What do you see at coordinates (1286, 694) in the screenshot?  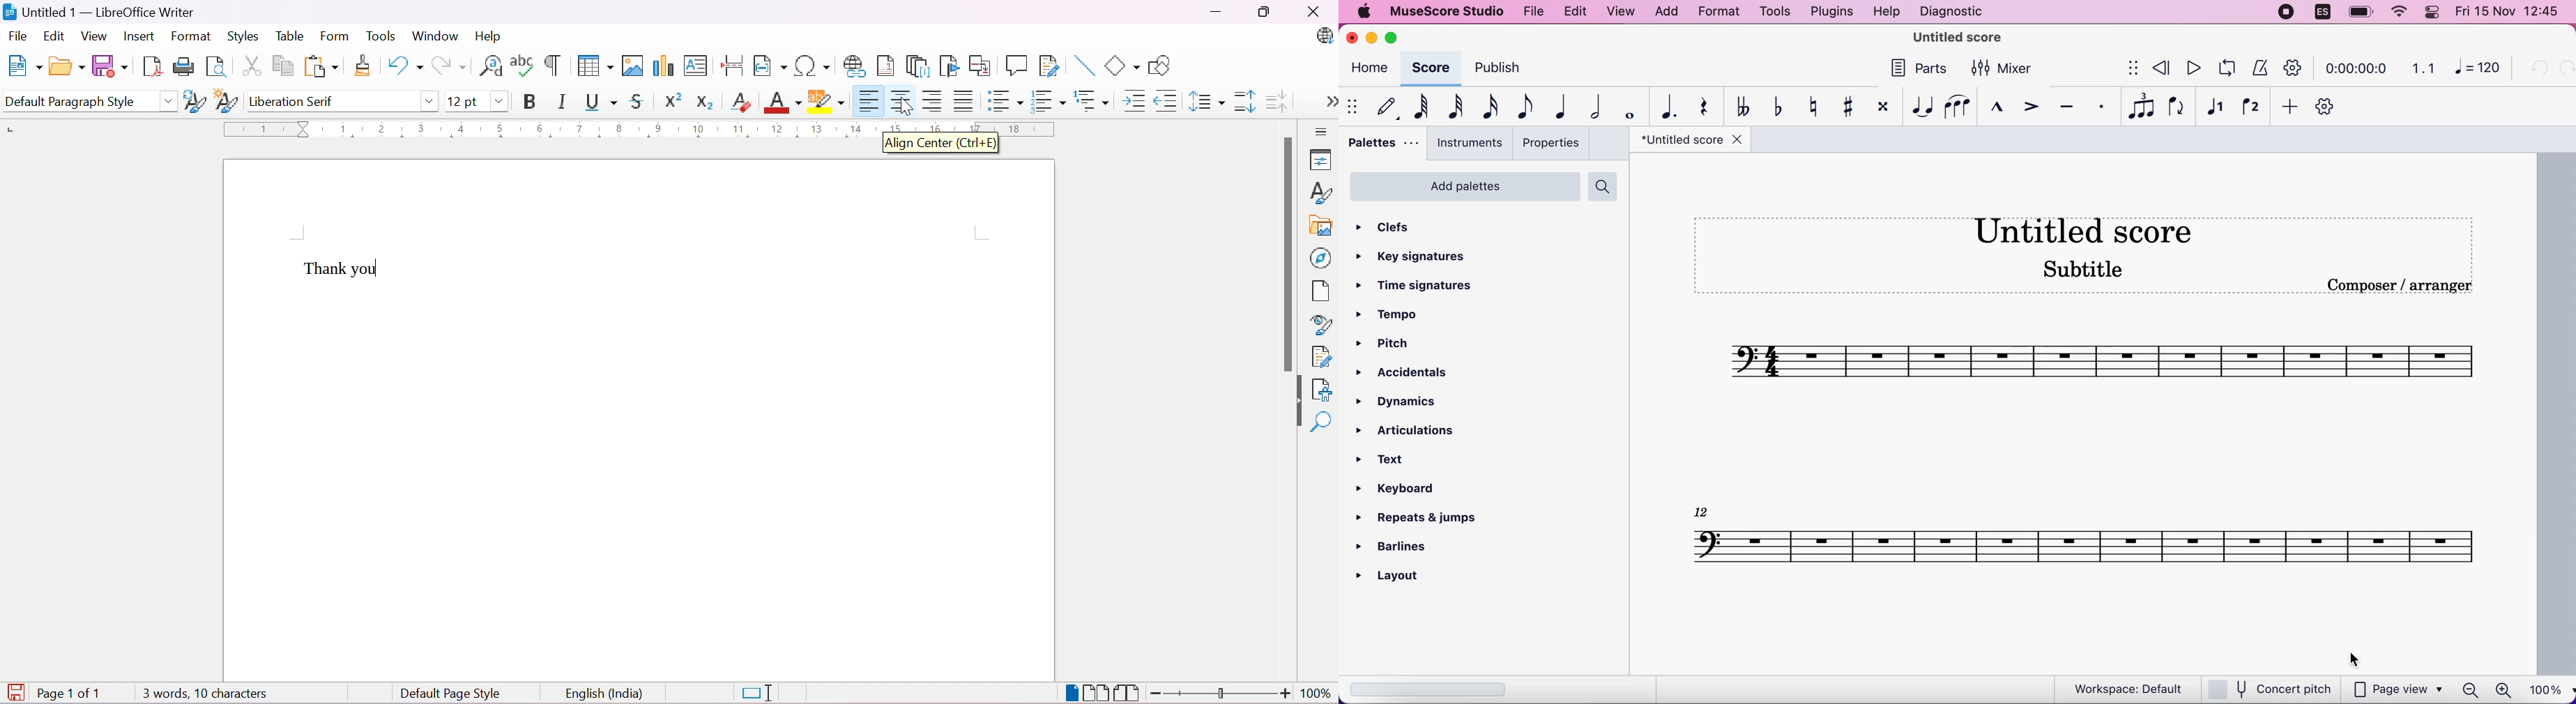 I see `Zoom In` at bounding box center [1286, 694].